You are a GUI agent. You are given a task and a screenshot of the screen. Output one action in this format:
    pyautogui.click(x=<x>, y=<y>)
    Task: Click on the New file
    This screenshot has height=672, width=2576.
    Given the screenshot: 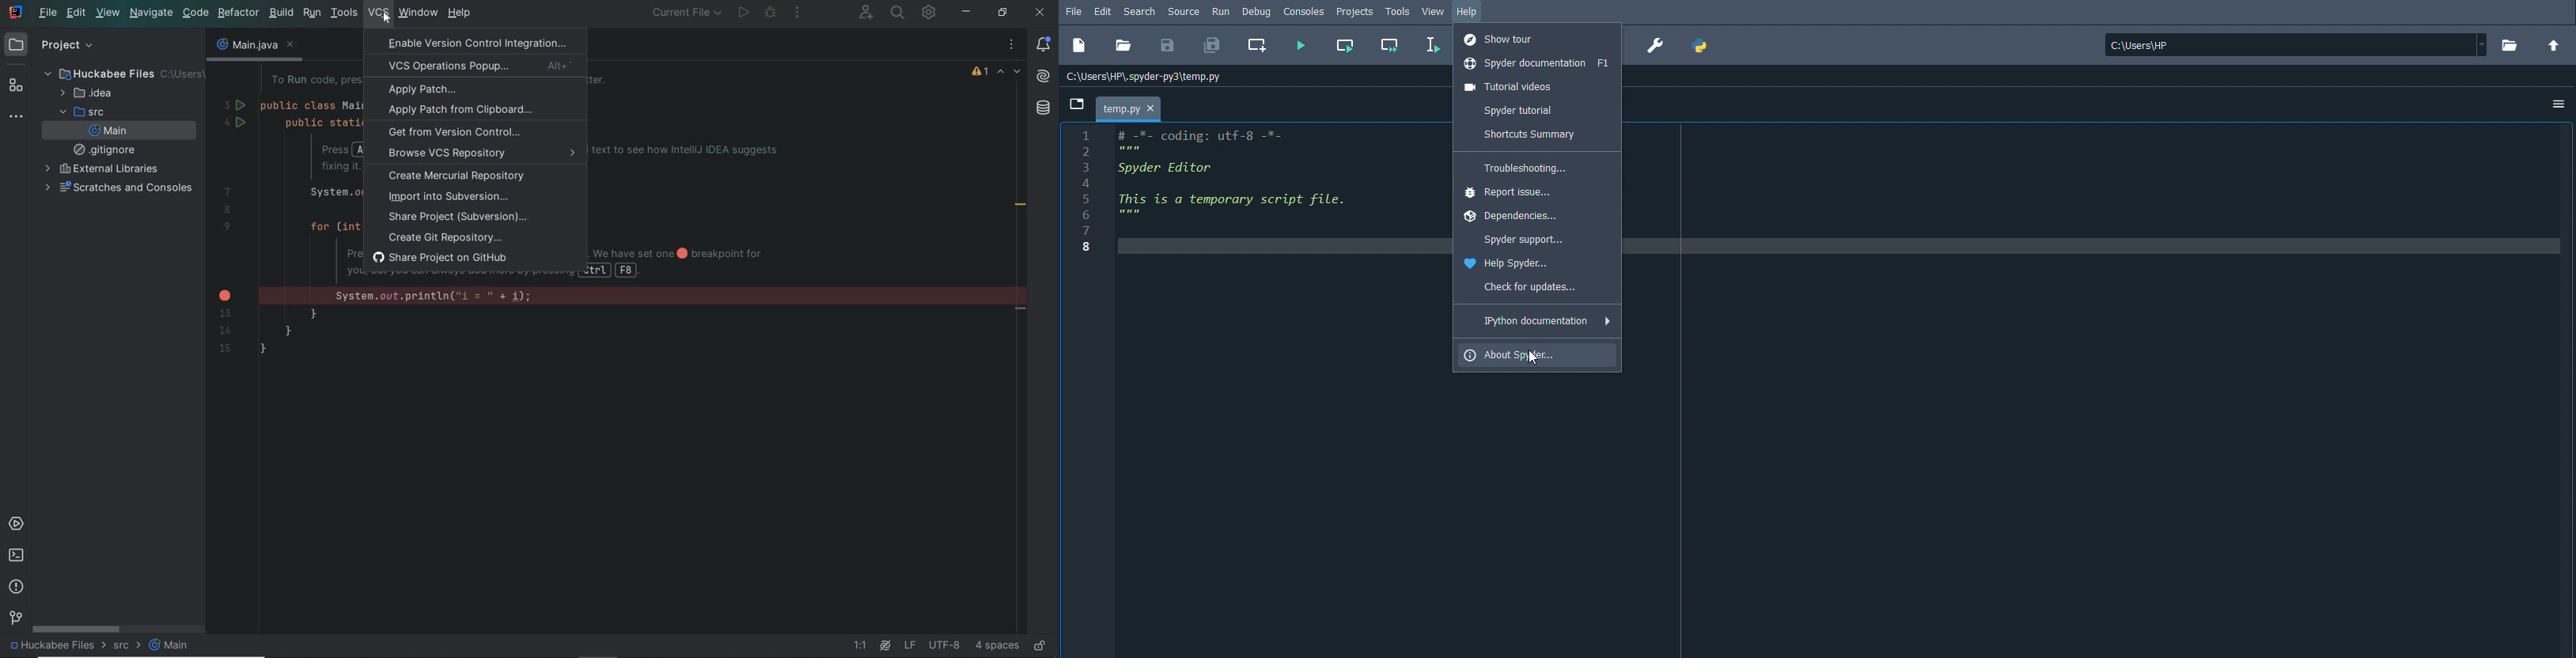 What is the action you would take?
    pyautogui.click(x=1079, y=46)
    